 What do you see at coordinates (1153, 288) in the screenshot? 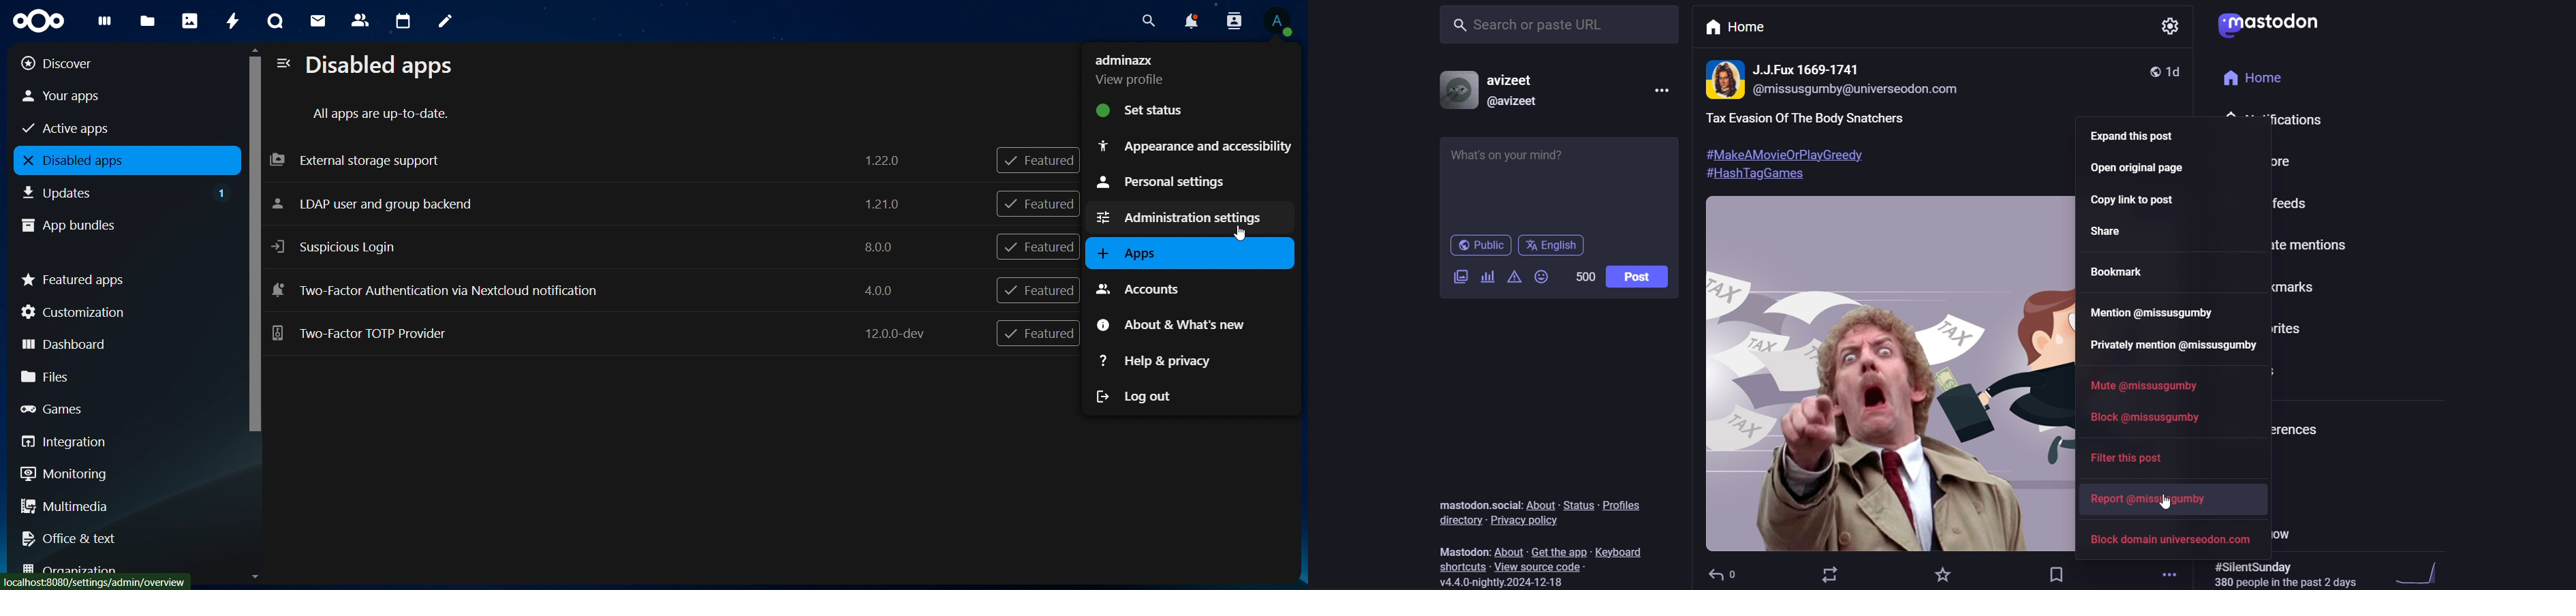
I see `accounts` at bounding box center [1153, 288].